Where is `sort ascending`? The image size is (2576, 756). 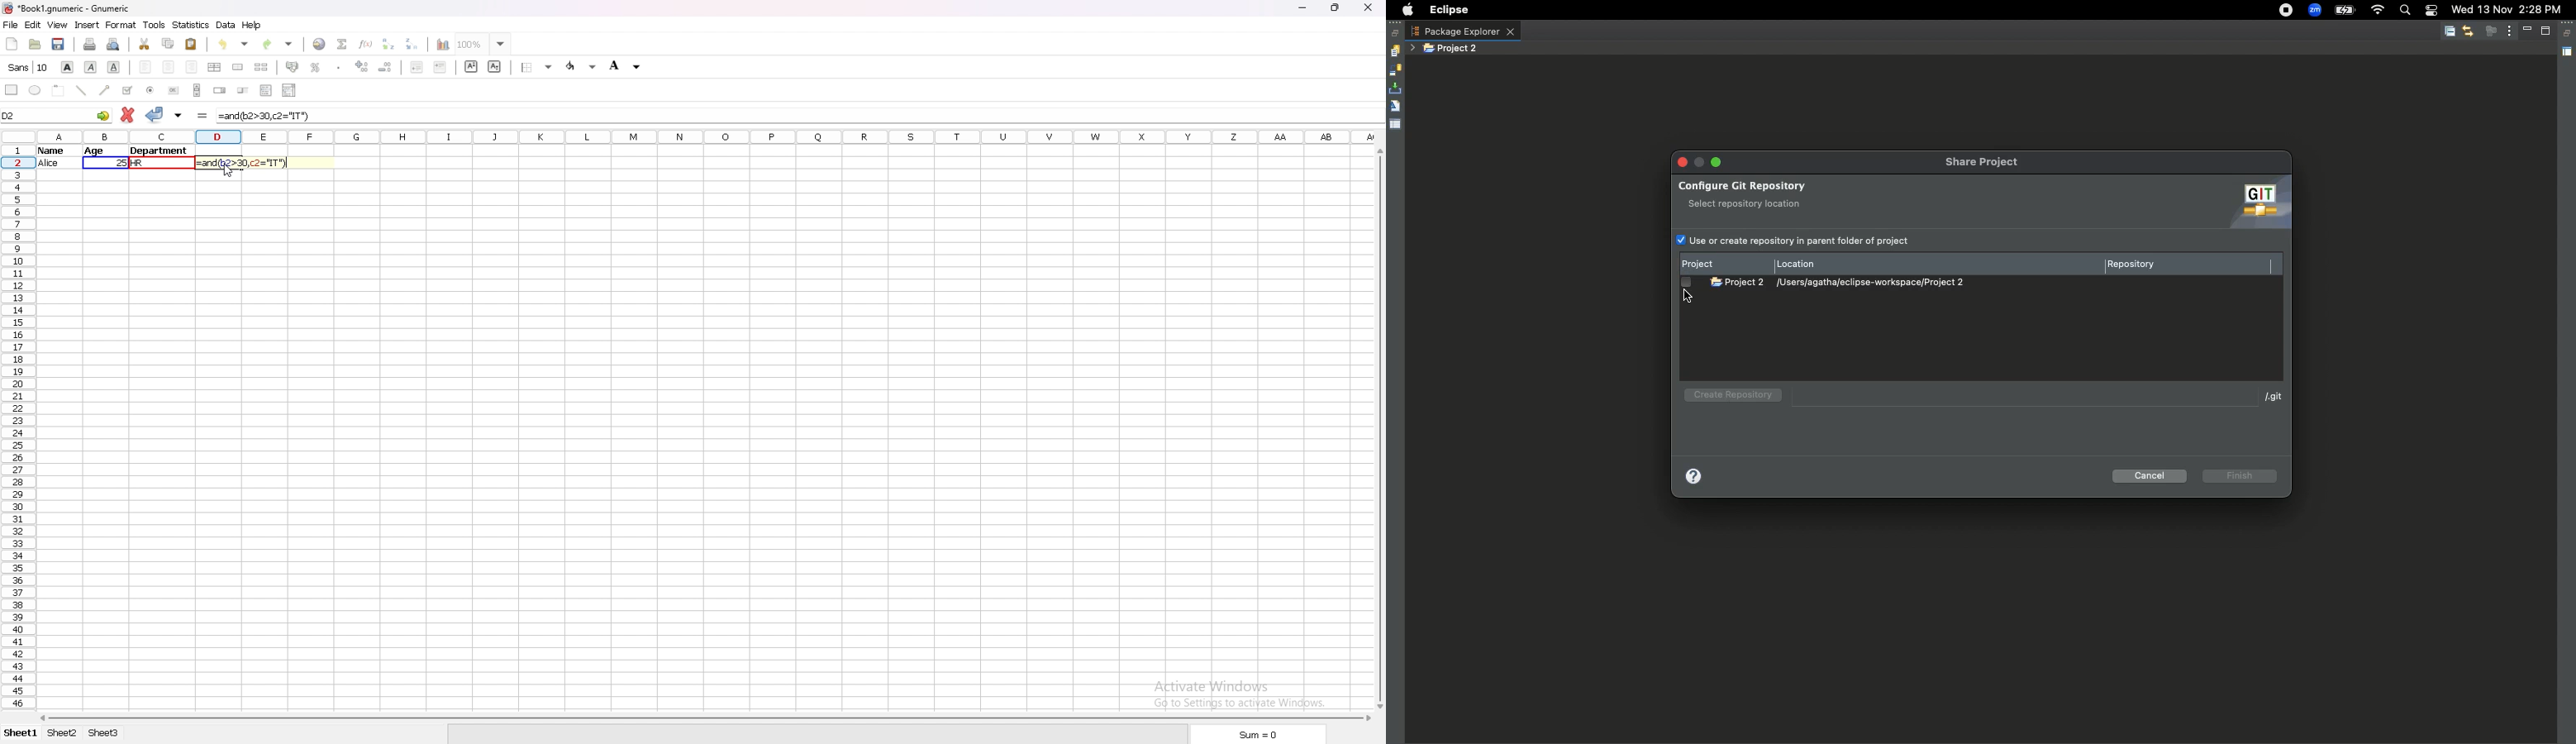
sort ascending is located at coordinates (389, 44).